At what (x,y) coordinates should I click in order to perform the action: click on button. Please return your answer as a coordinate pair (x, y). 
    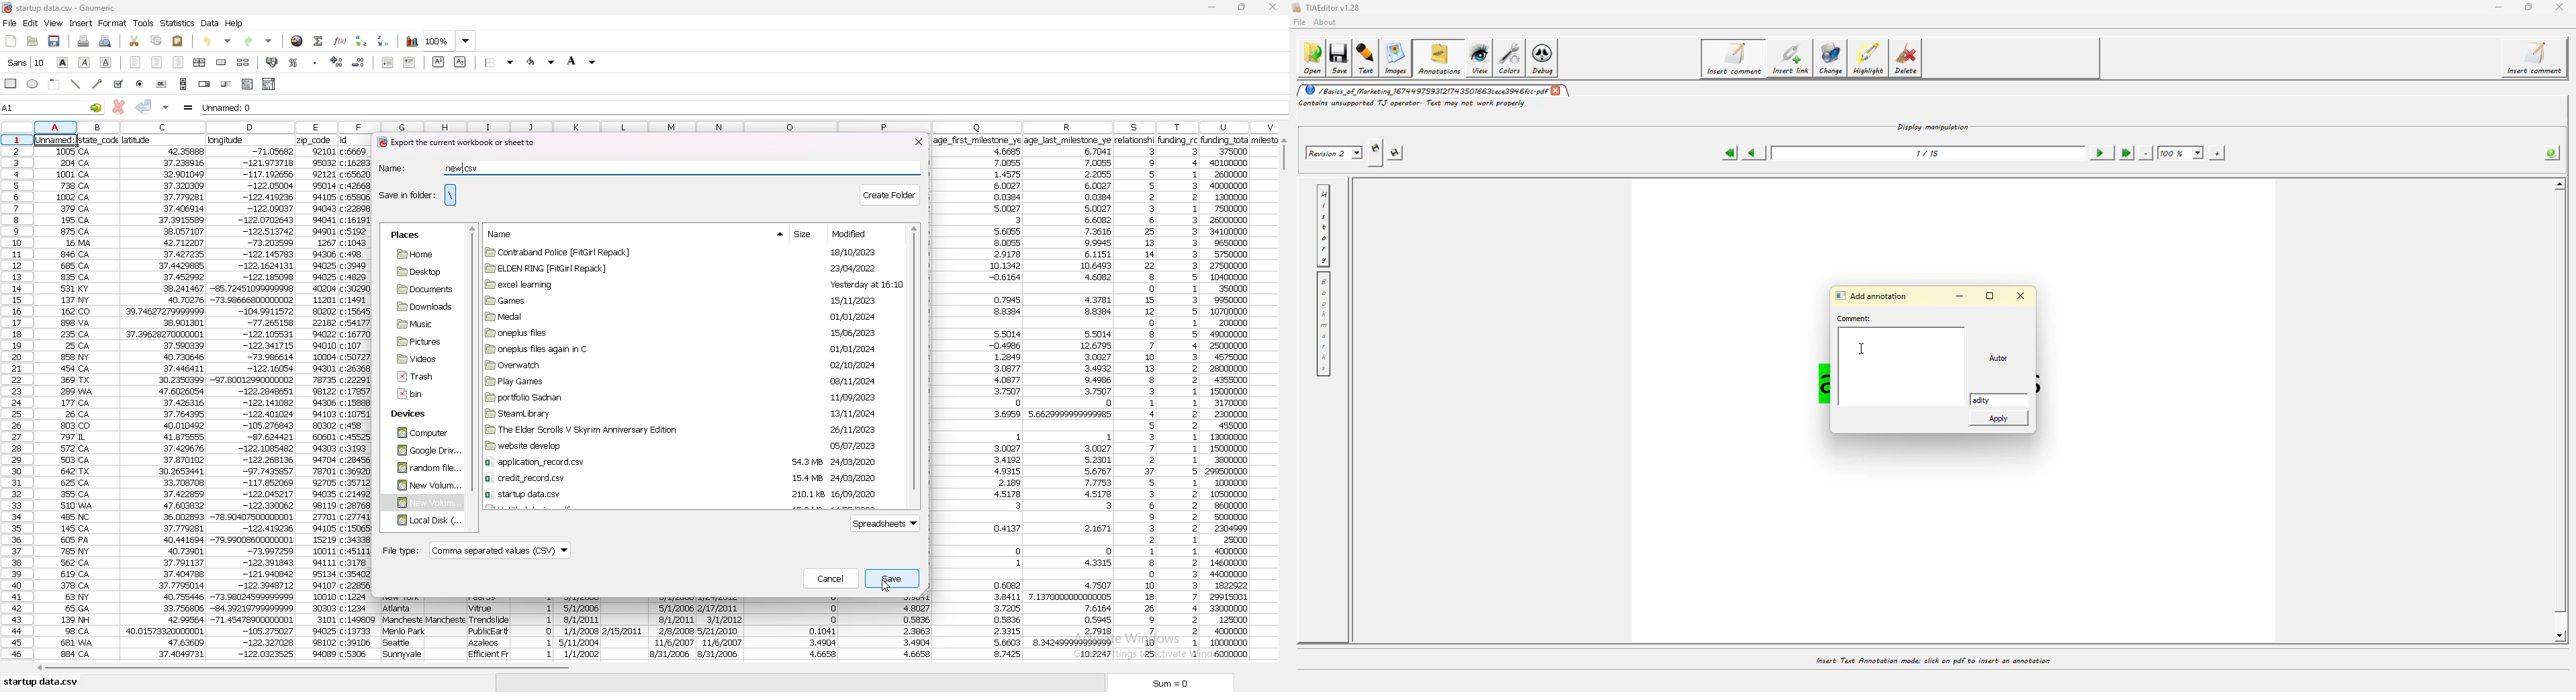
    Looking at the image, I should click on (162, 84).